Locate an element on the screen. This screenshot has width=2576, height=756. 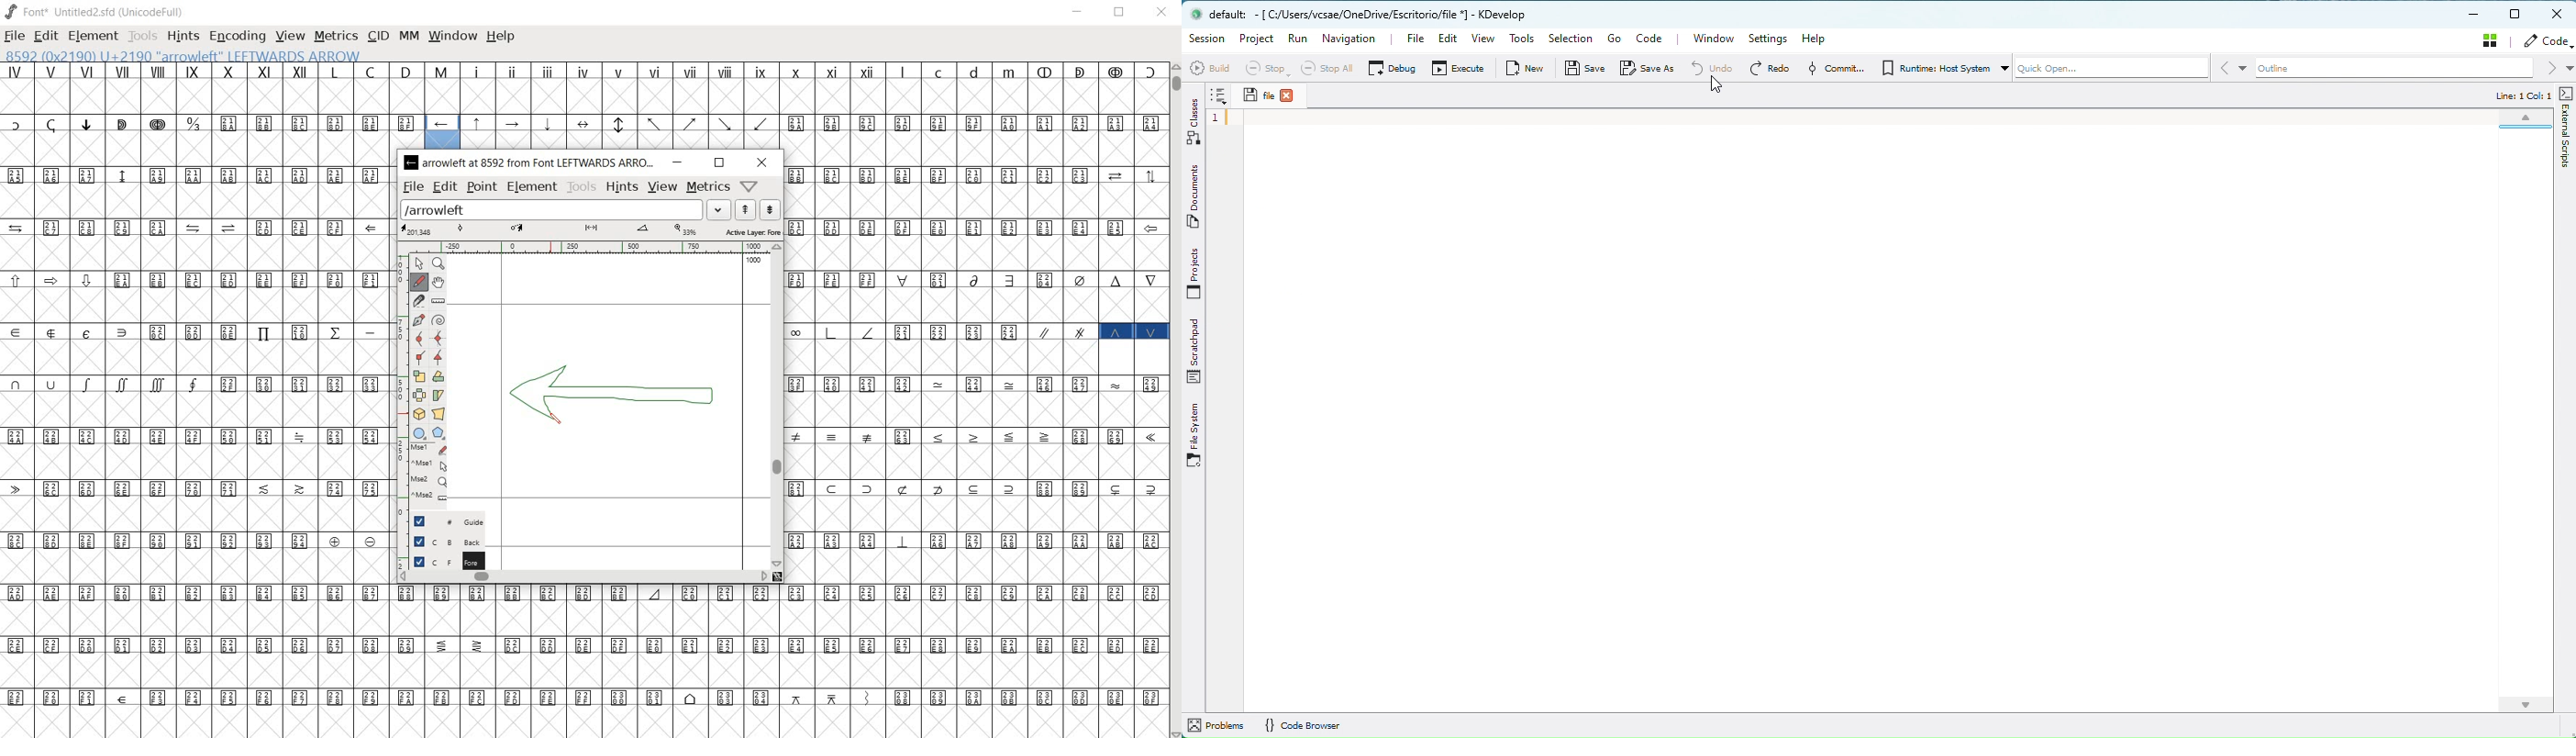
cut splines in two is located at coordinates (418, 301).